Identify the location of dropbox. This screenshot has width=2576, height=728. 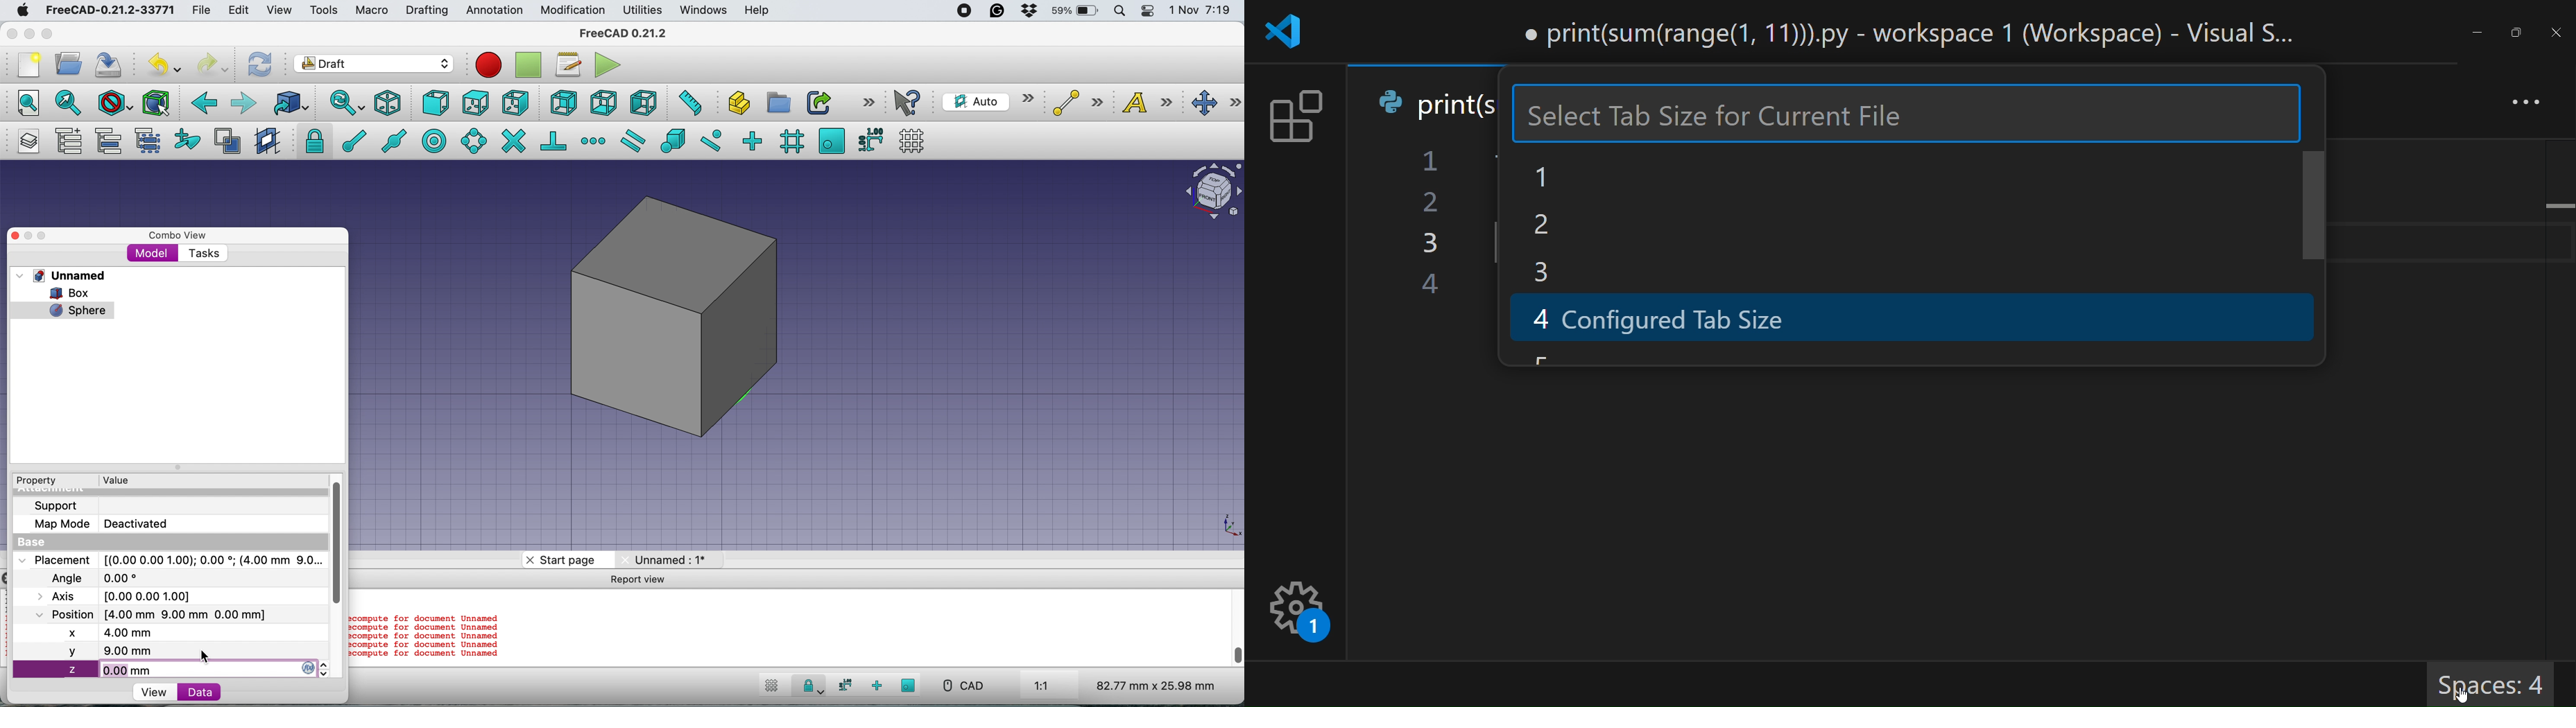
(1025, 12).